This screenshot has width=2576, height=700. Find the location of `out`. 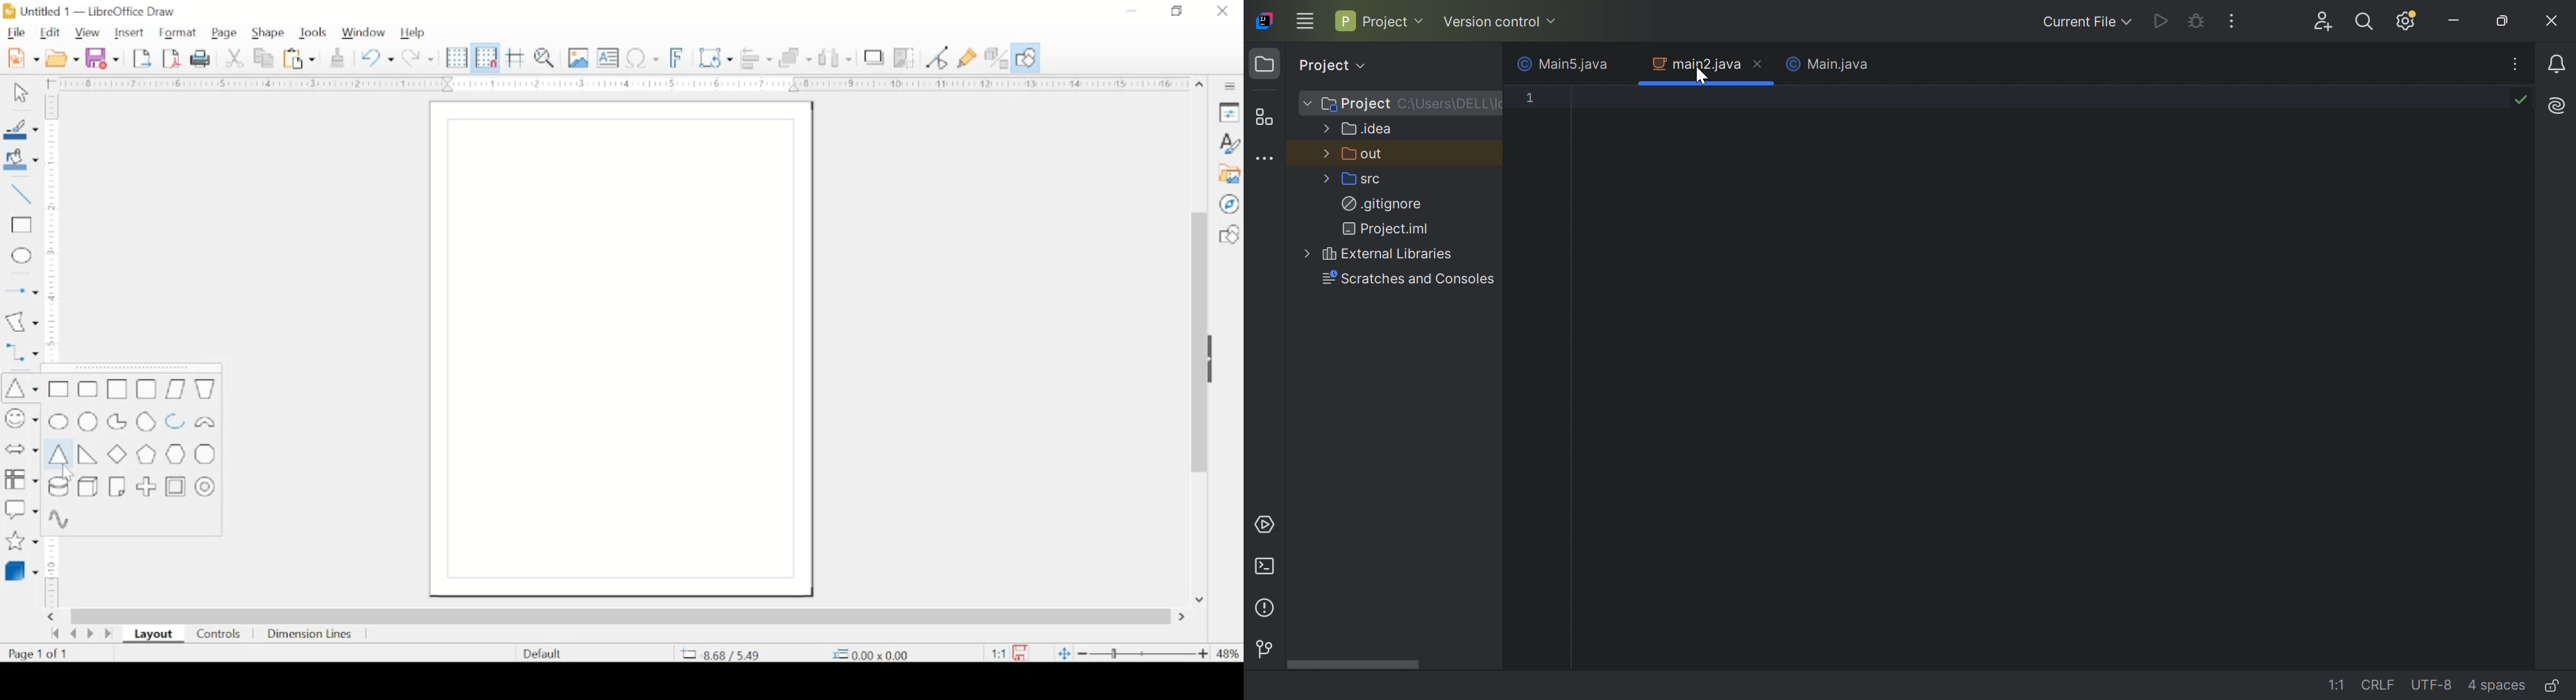

out is located at coordinates (1365, 155).